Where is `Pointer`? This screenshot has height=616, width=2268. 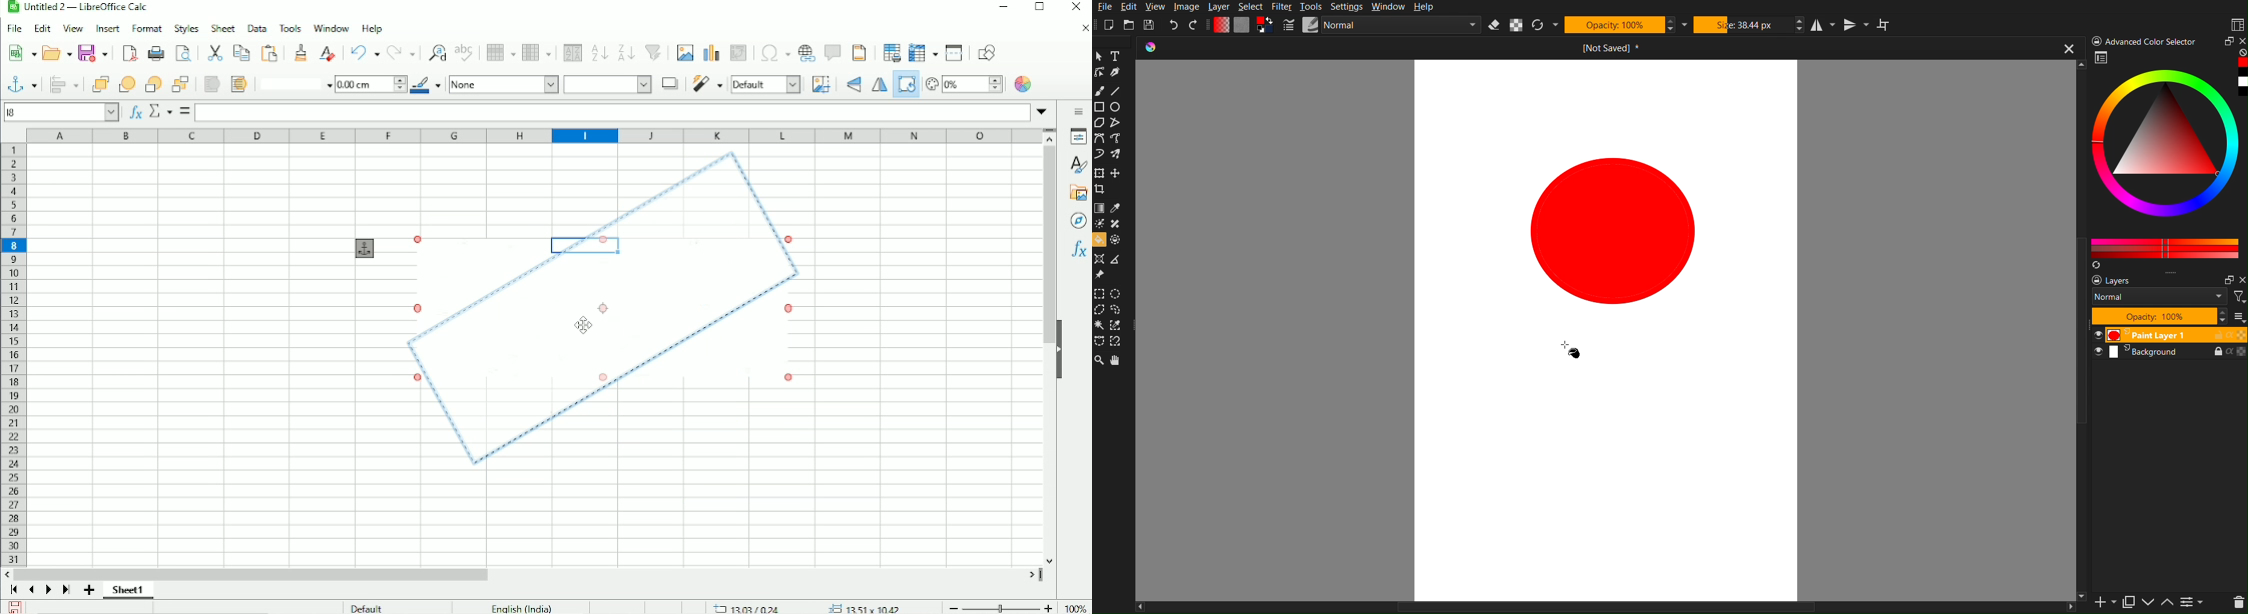
Pointer is located at coordinates (1100, 55).